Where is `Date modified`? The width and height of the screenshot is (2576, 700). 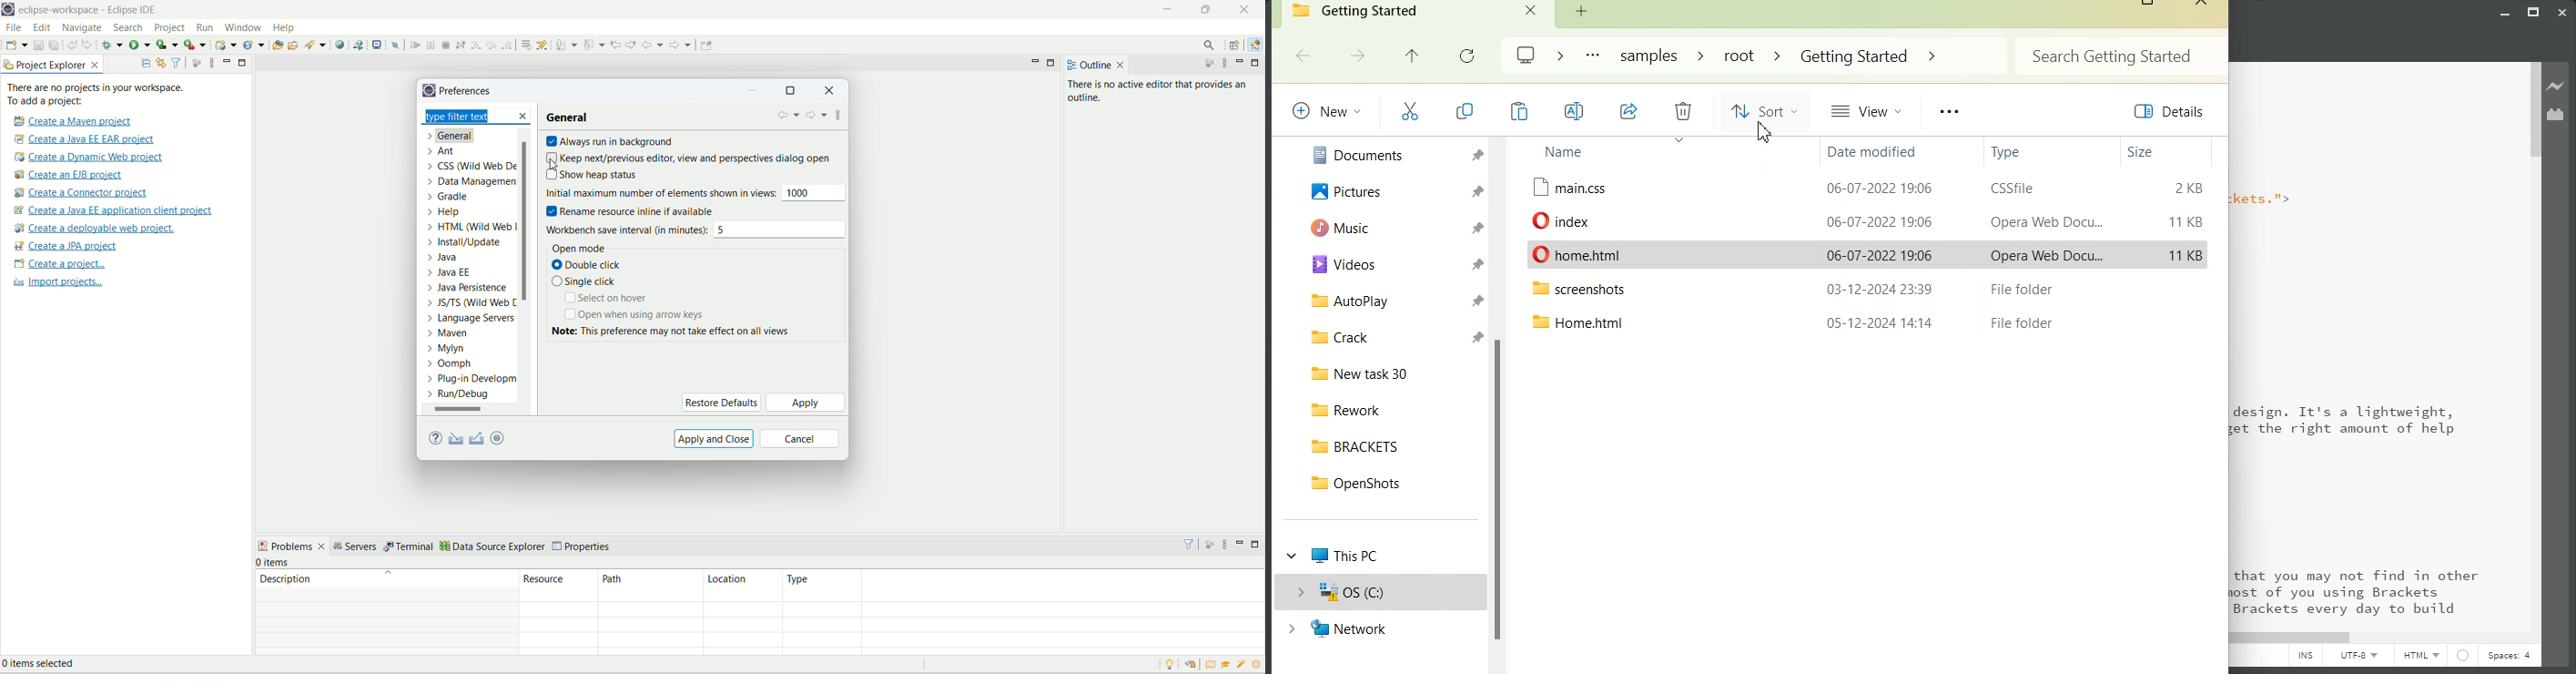
Date modified is located at coordinates (1882, 150).